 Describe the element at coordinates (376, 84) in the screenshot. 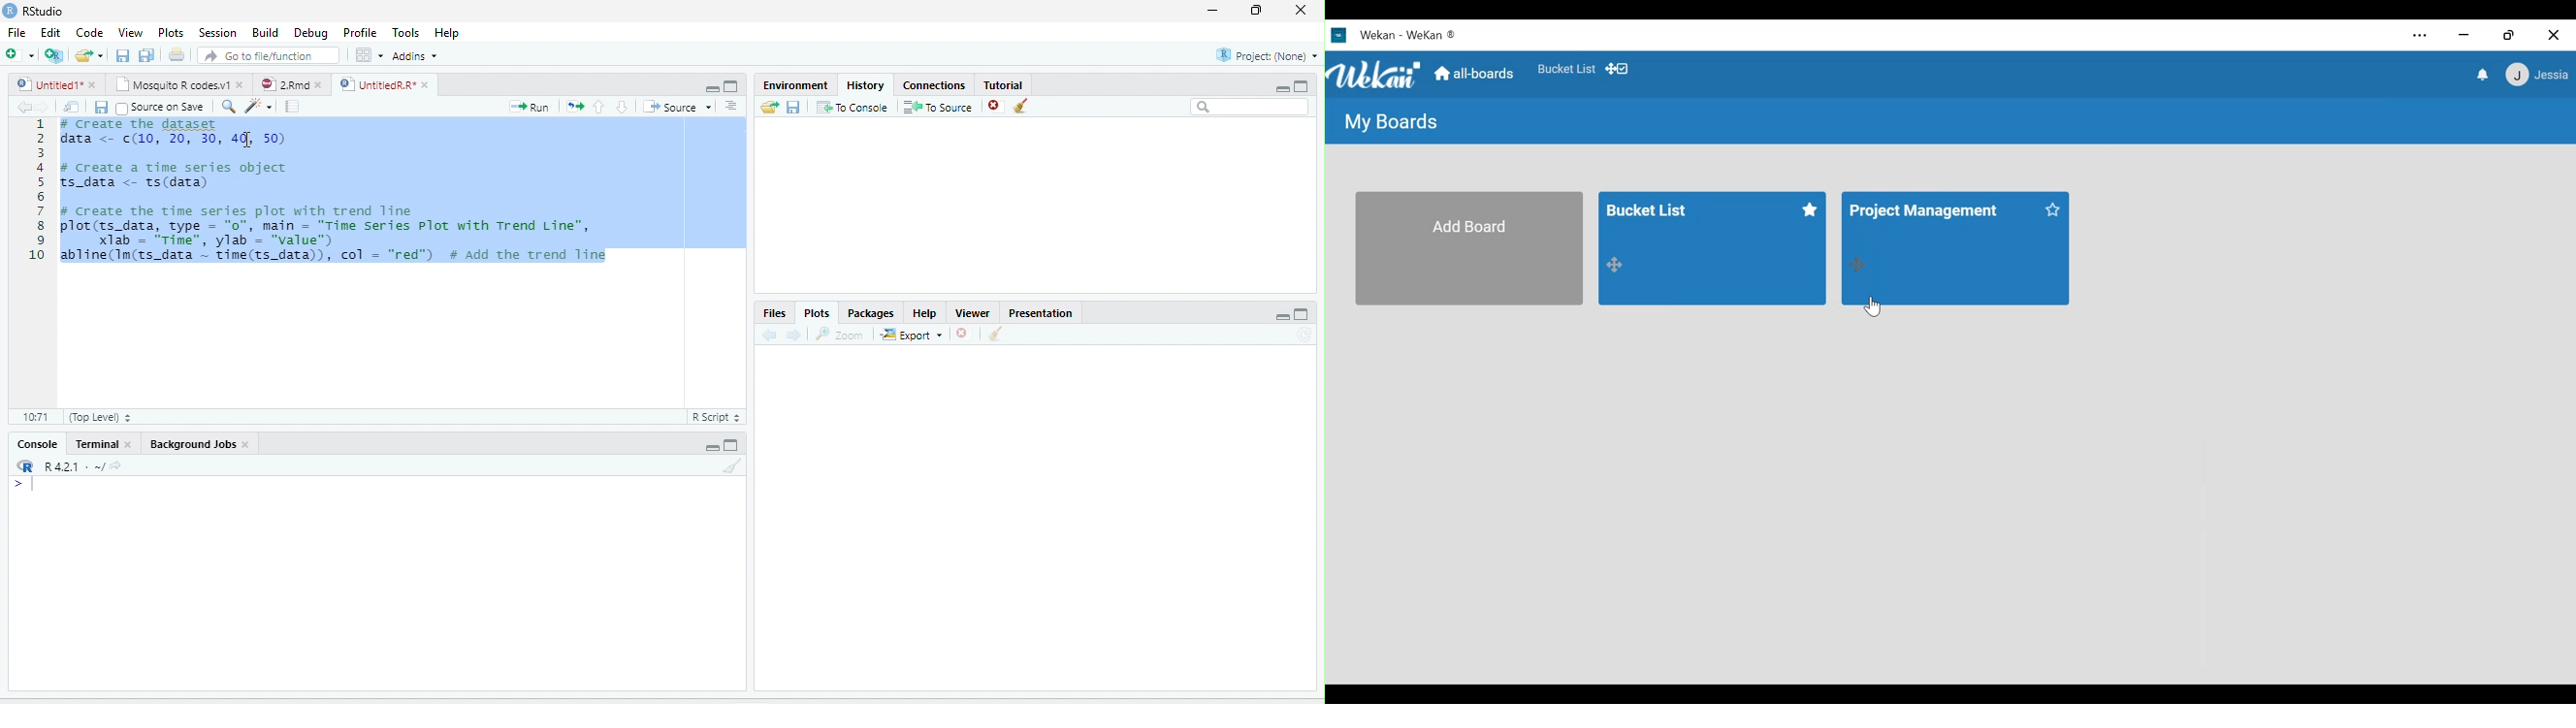

I see `UntitledR.R*` at that location.